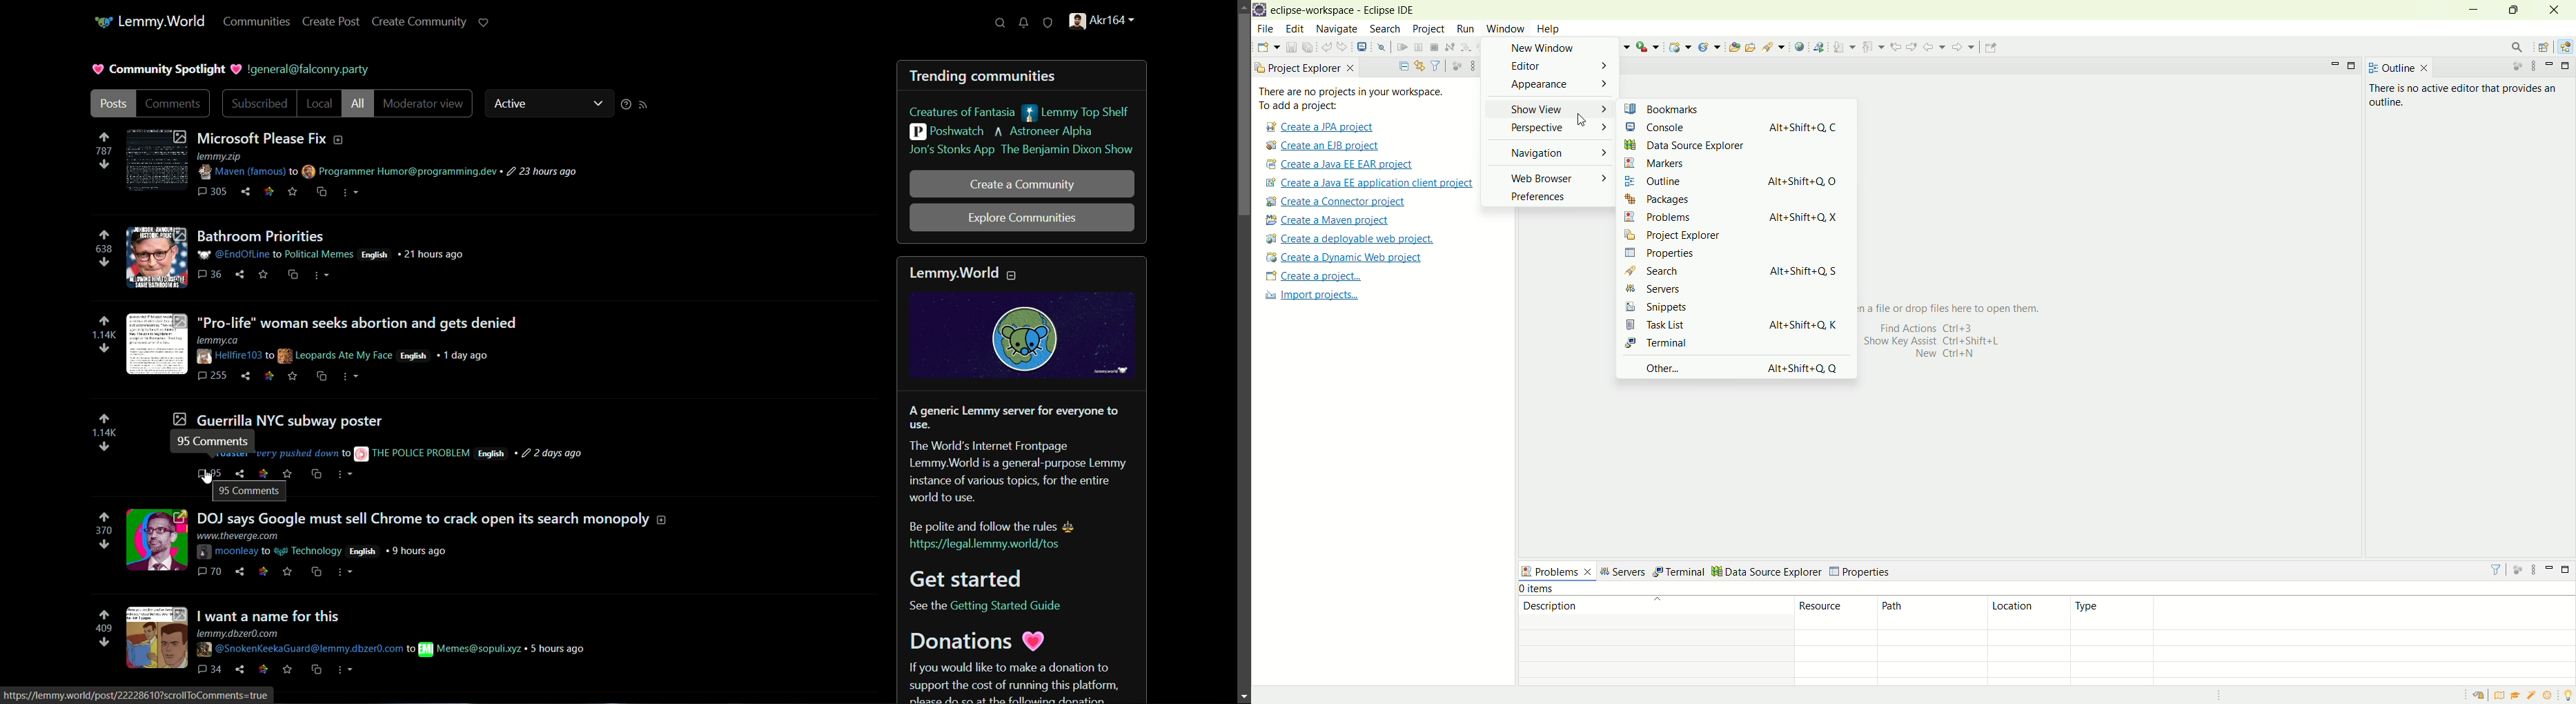 The height and width of the screenshot is (728, 2576). I want to click on search, so click(1386, 29).